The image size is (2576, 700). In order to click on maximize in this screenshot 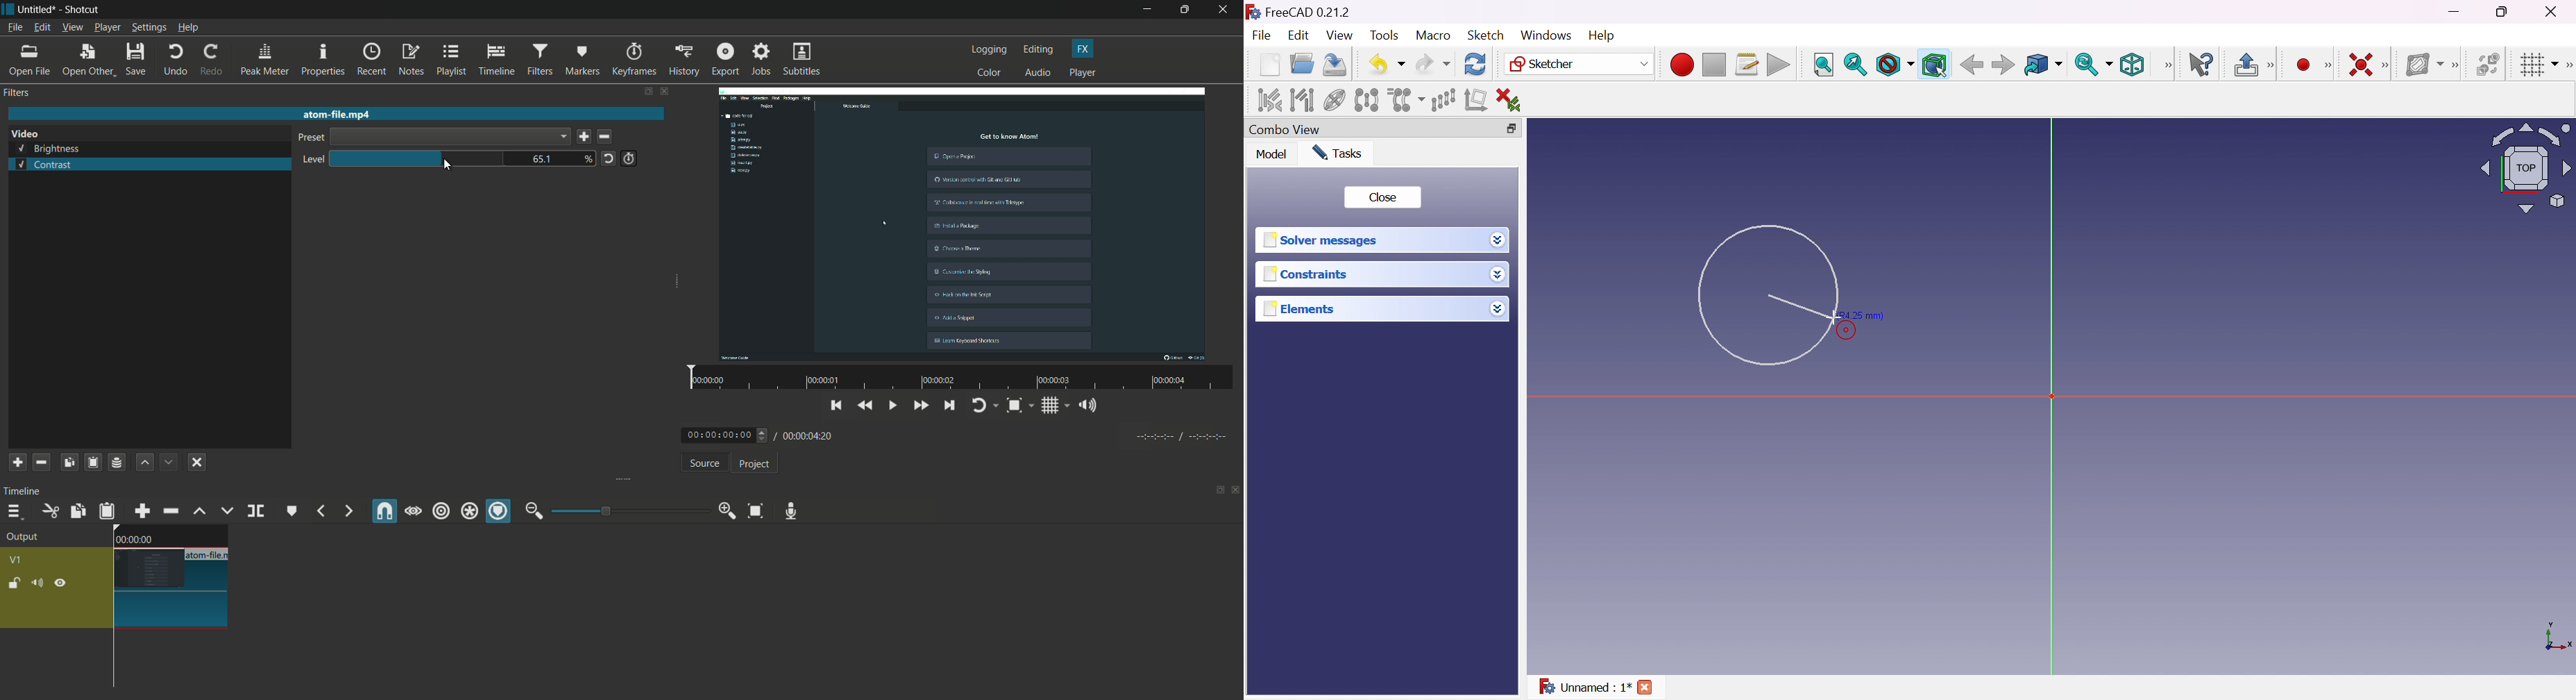, I will do `click(1187, 10)`.